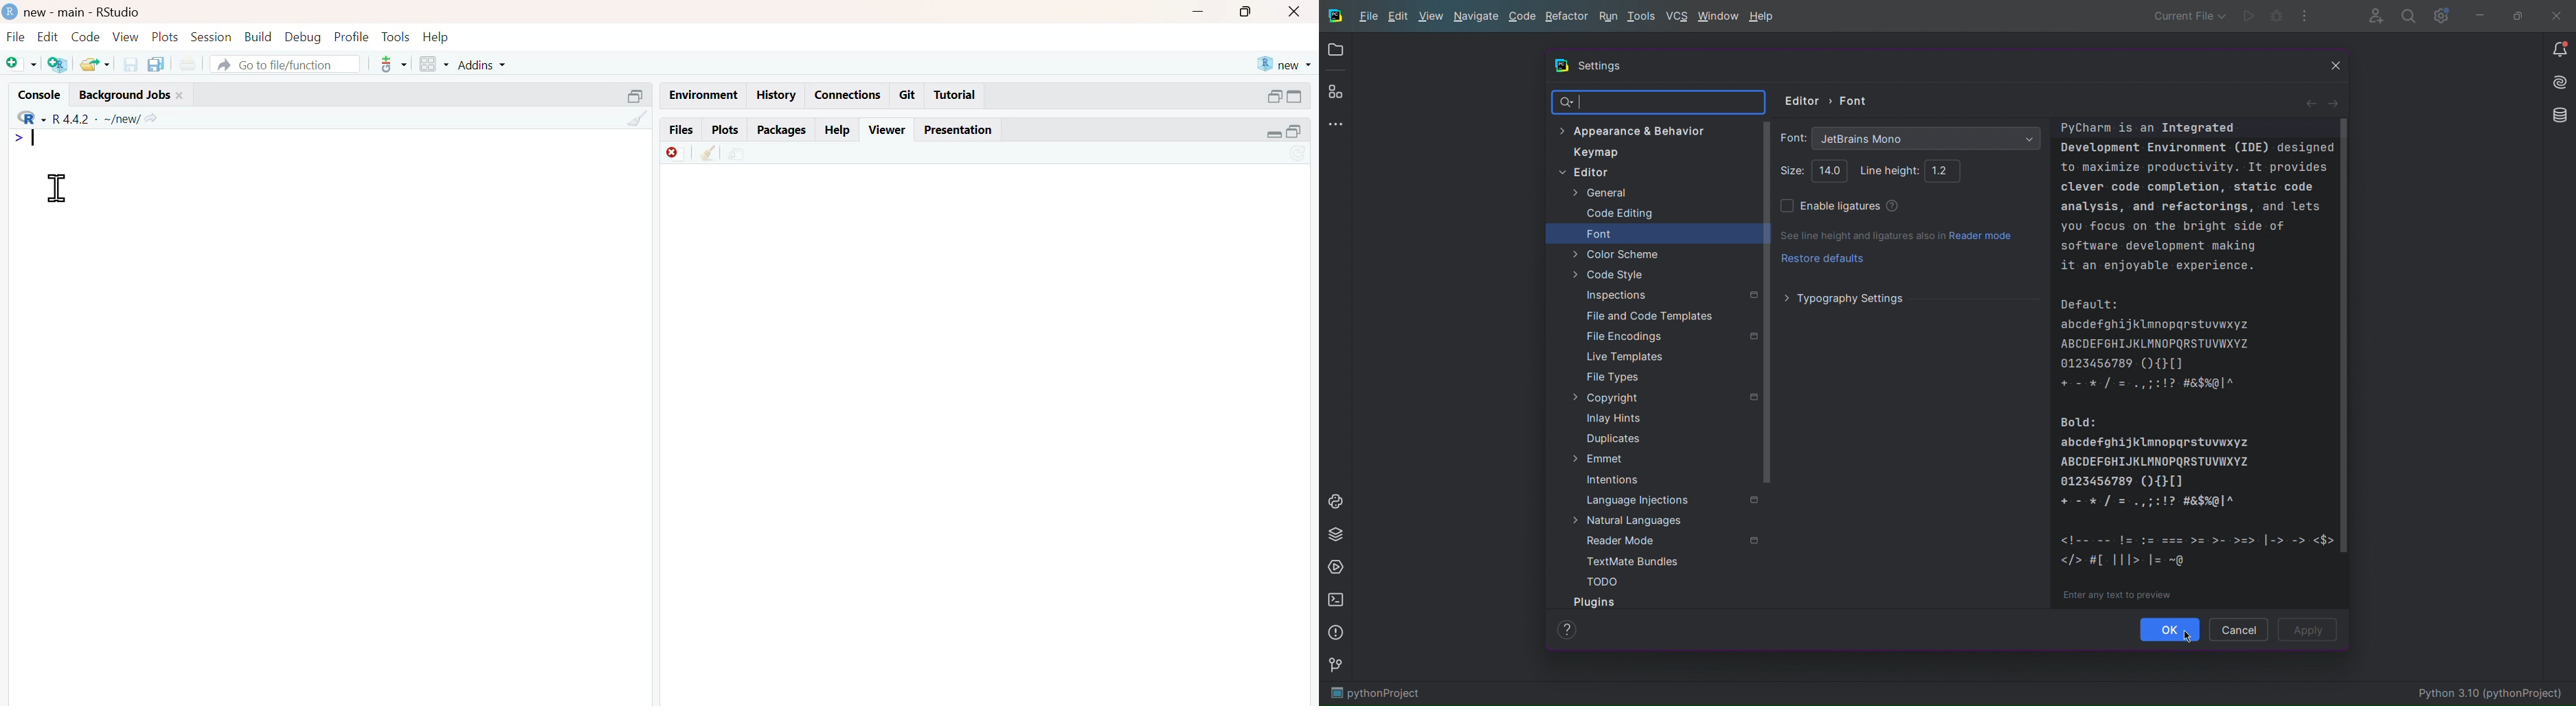  Describe the element at coordinates (126, 38) in the screenshot. I see `view` at that location.